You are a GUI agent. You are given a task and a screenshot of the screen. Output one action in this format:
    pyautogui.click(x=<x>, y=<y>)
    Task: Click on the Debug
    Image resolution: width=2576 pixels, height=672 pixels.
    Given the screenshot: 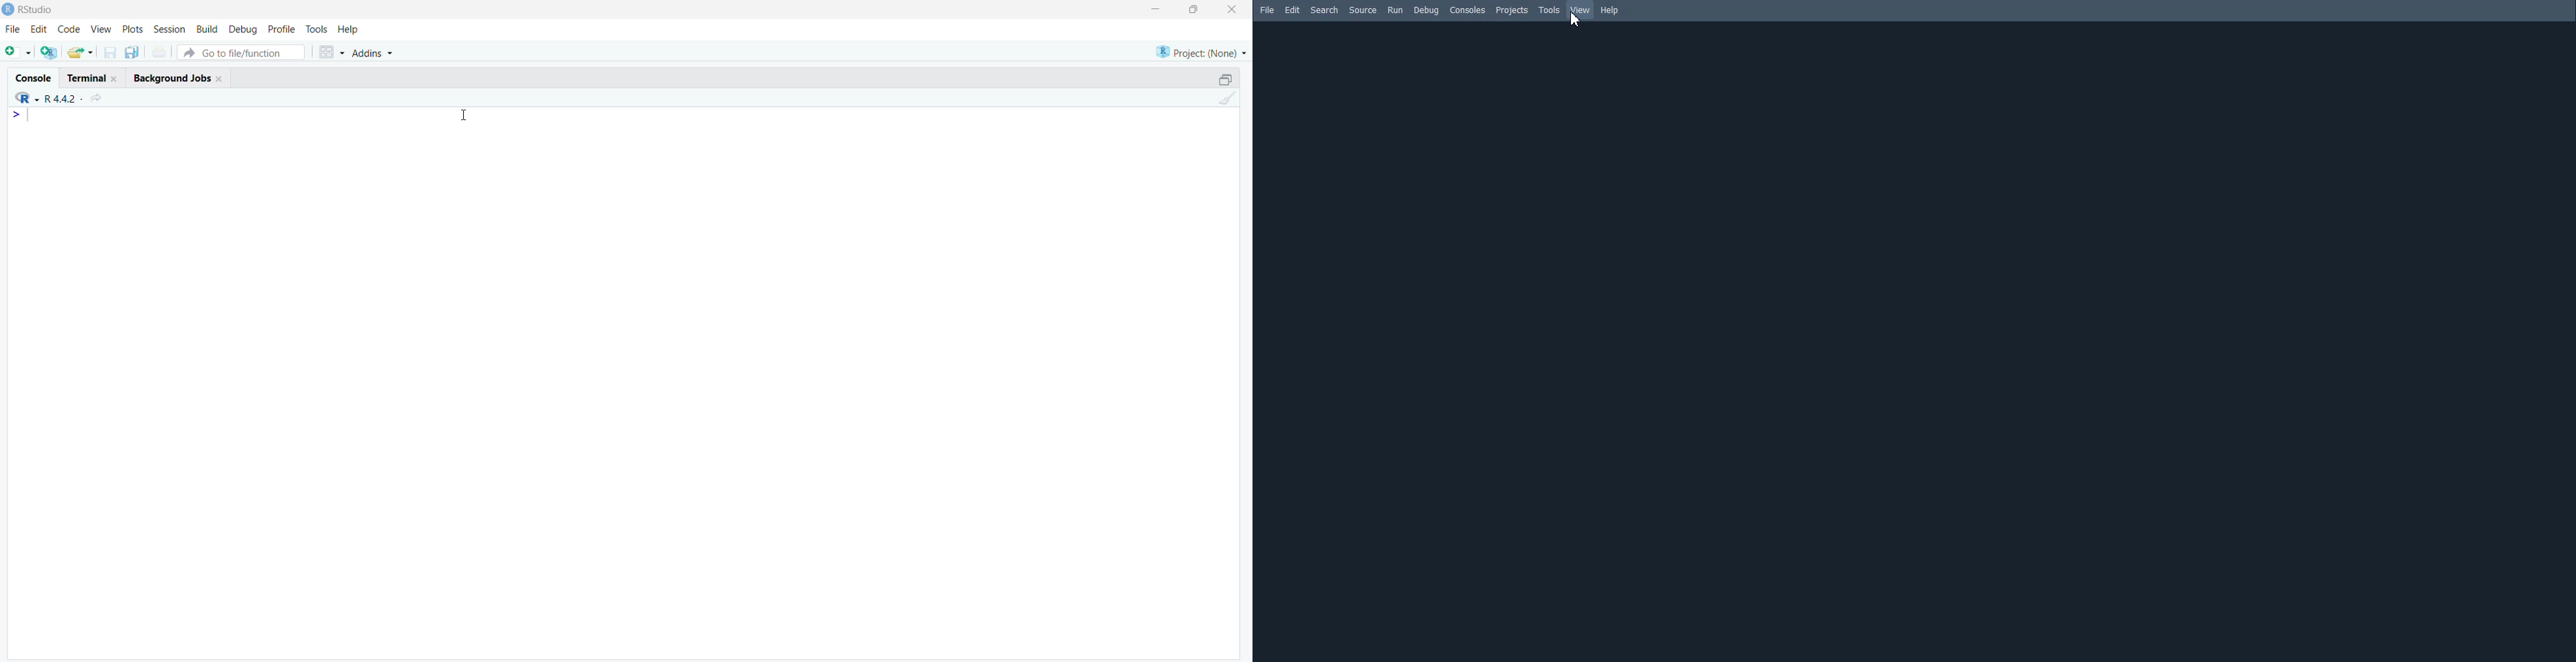 What is the action you would take?
    pyautogui.click(x=242, y=30)
    